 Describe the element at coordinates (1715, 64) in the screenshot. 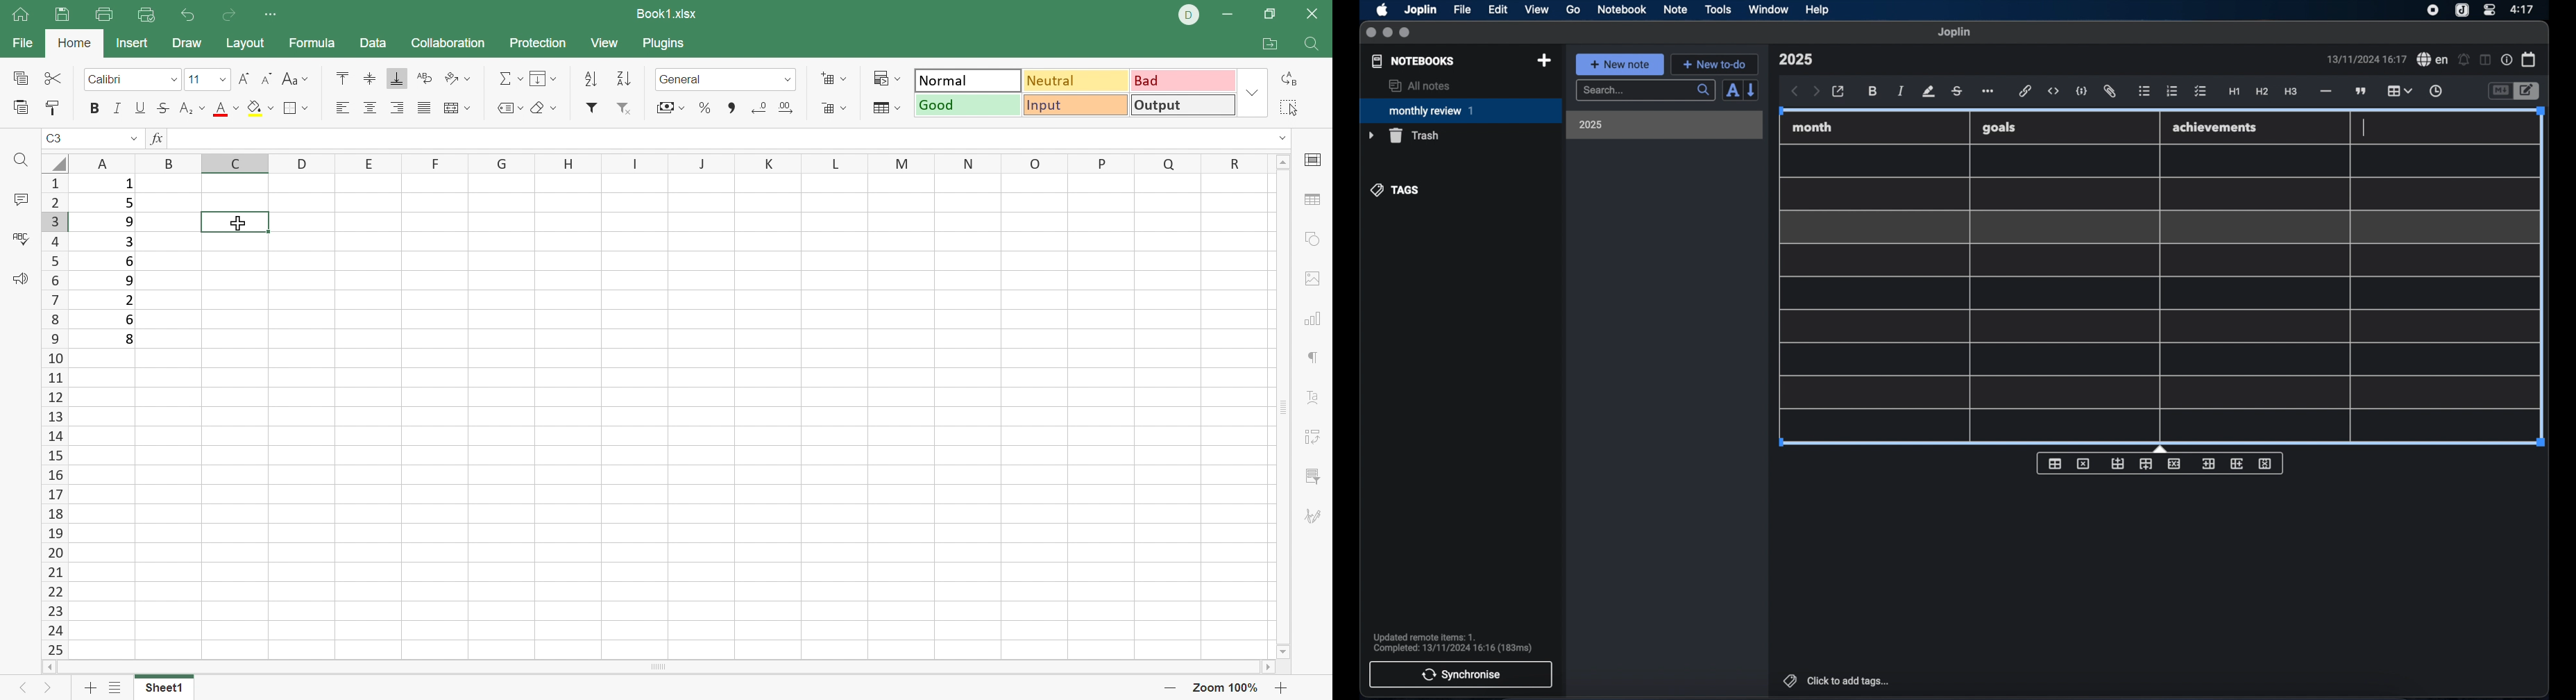

I see `new to-do` at that location.